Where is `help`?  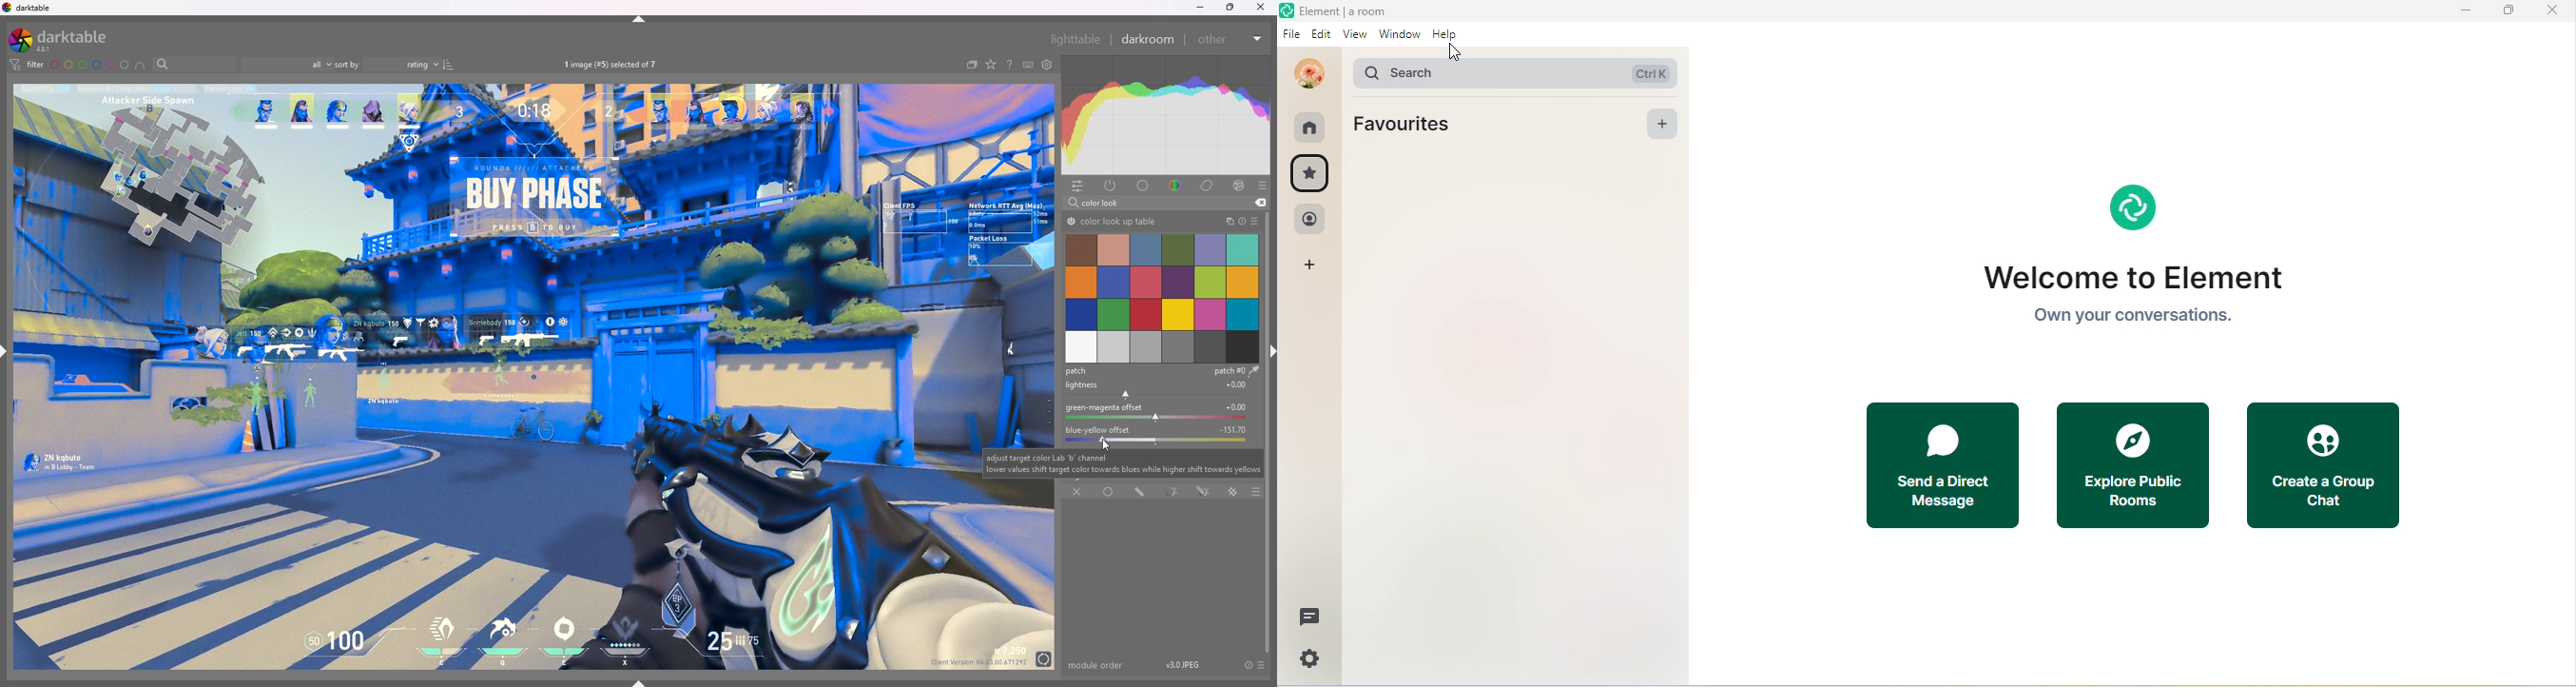 help is located at coordinates (1009, 65).